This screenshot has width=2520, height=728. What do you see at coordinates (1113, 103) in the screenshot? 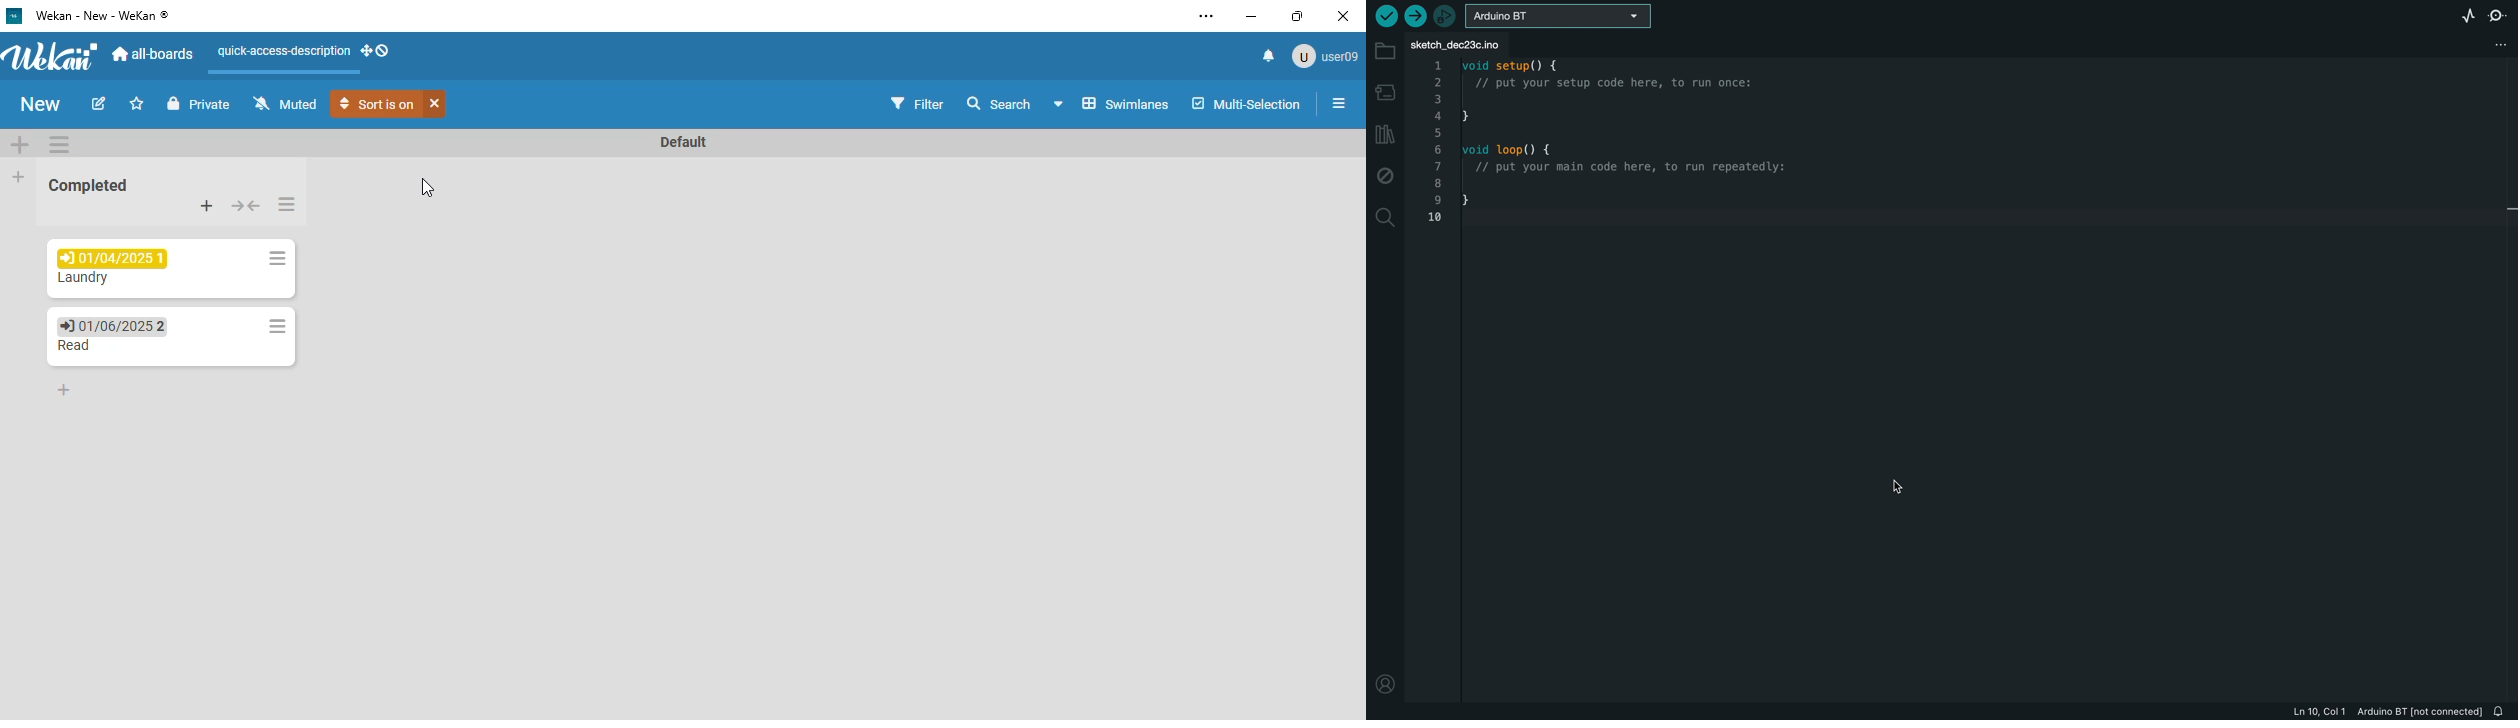
I see `board view` at bounding box center [1113, 103].